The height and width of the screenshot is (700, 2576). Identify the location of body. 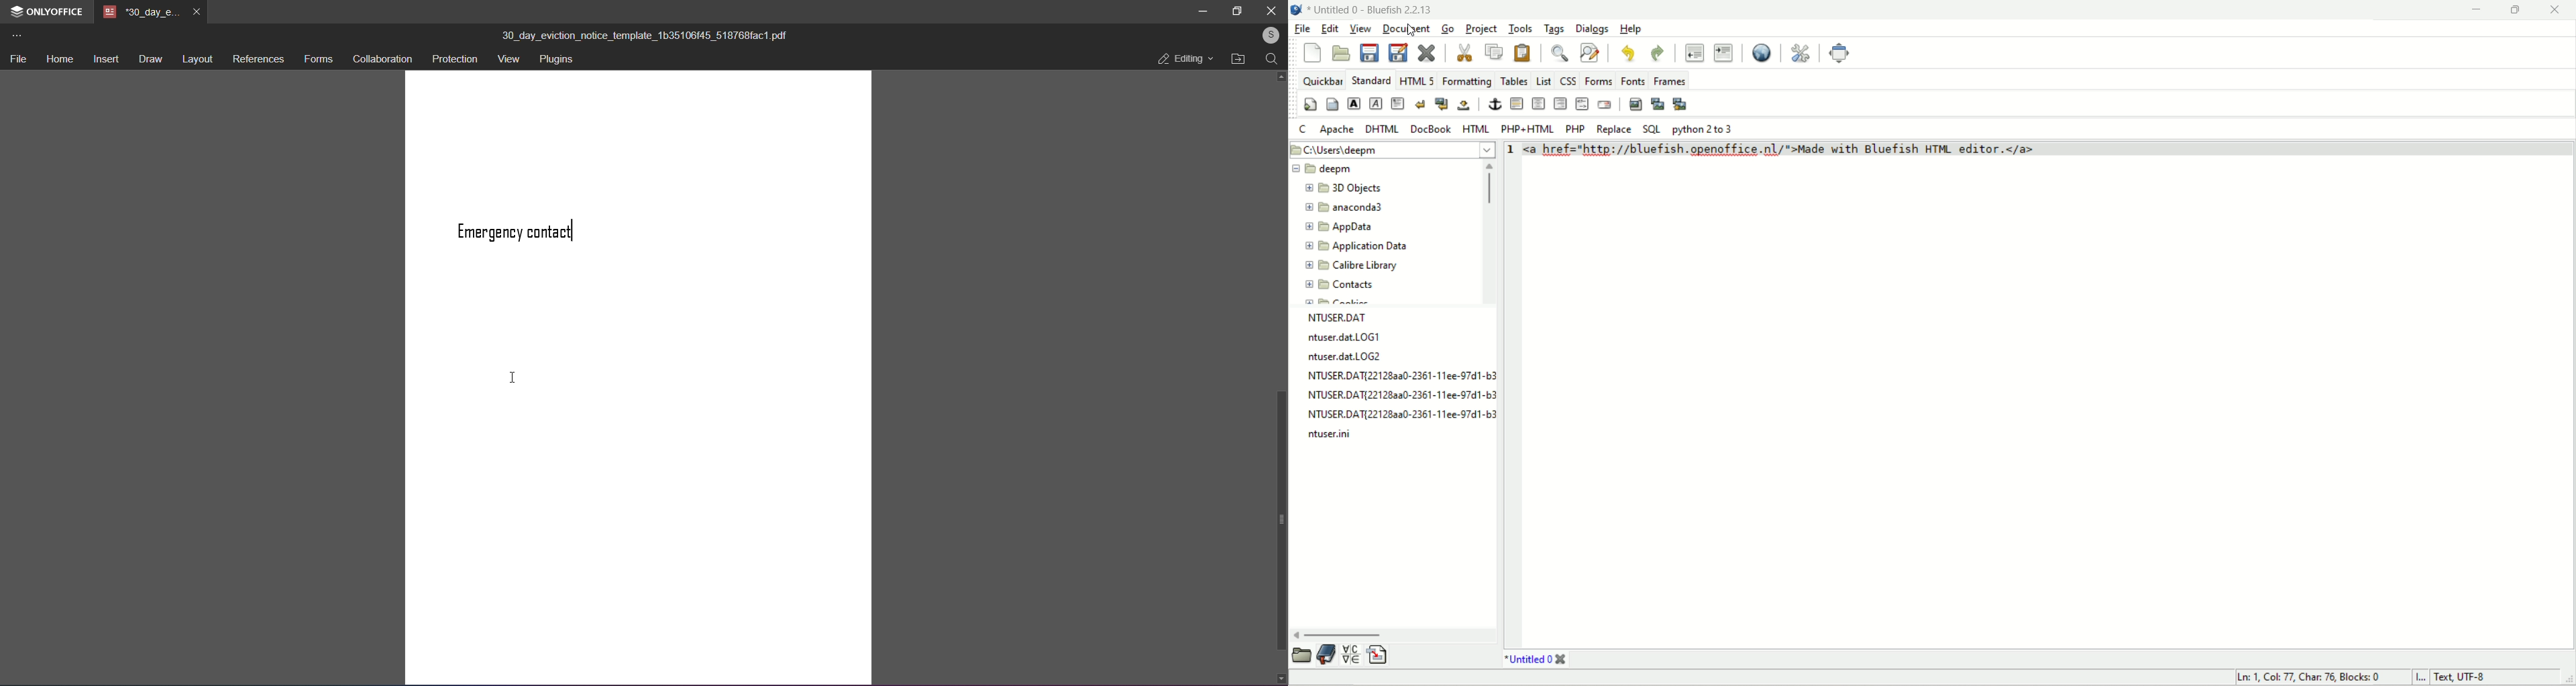
(1330, 105).